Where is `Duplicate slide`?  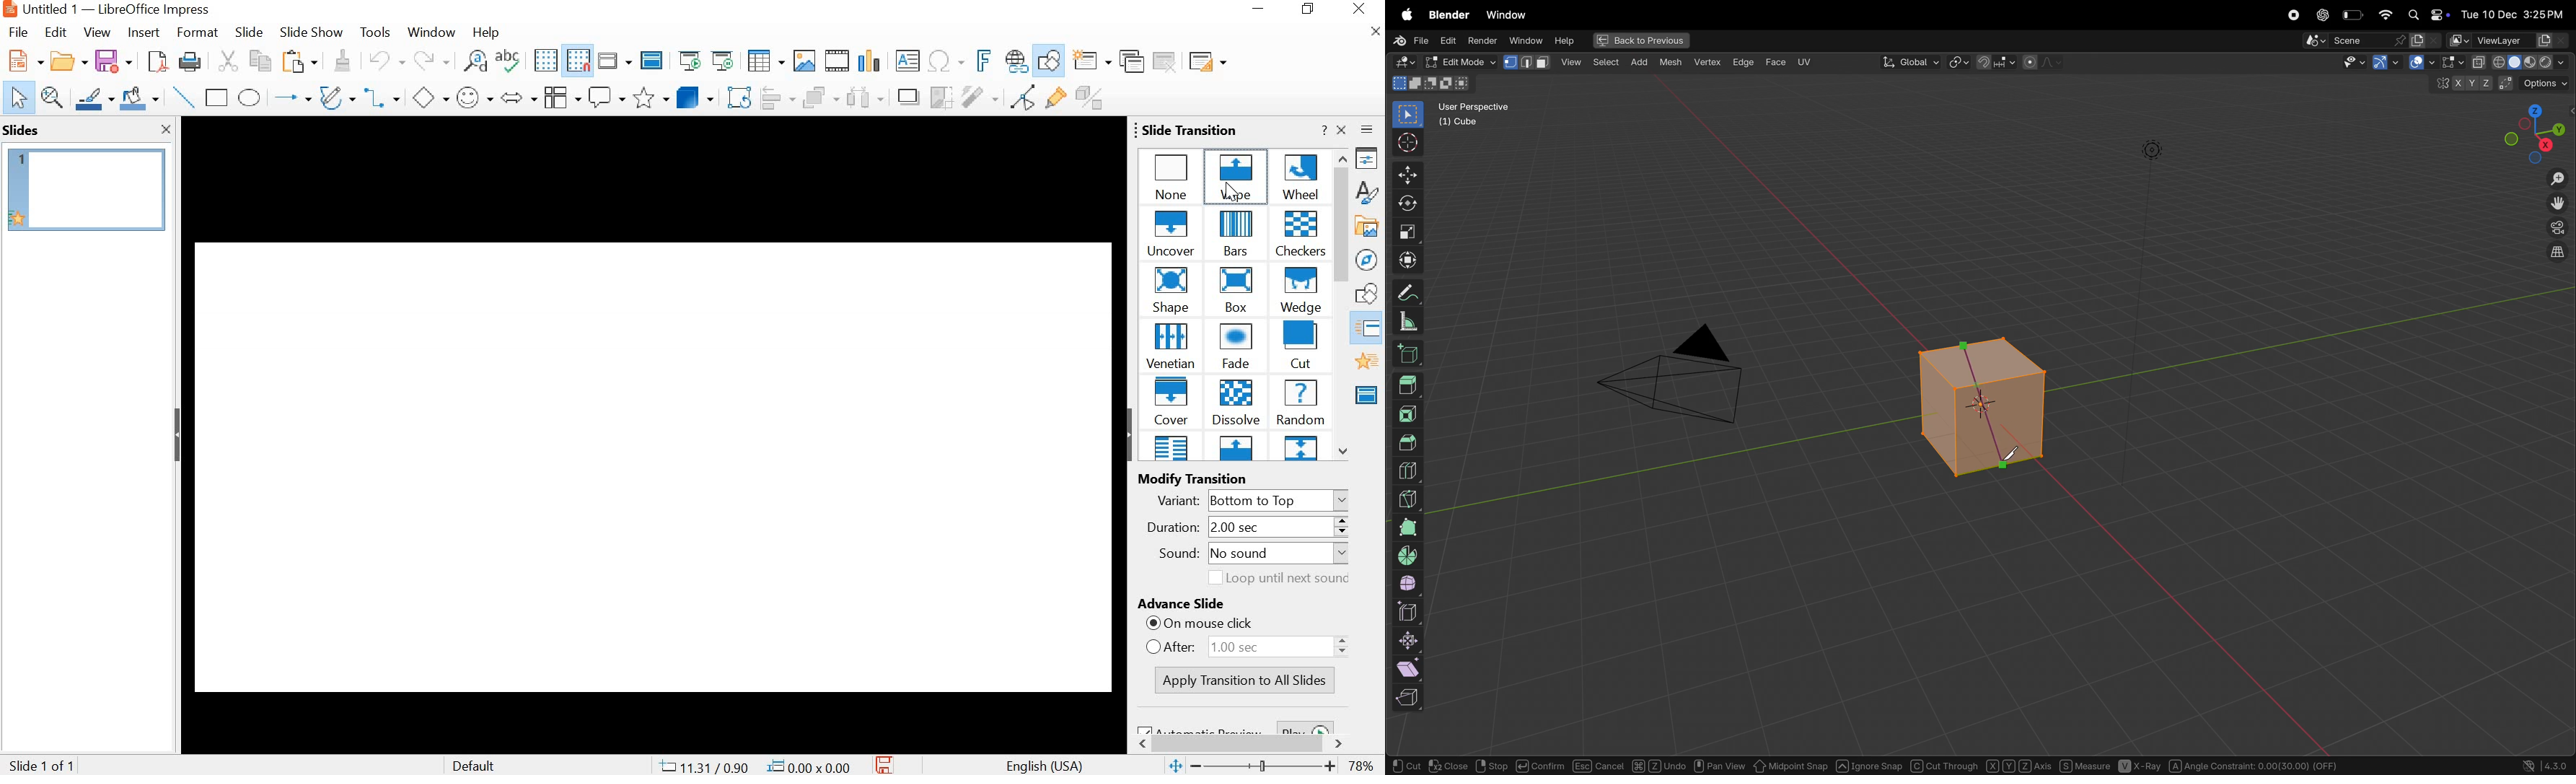 Duplicate slide is located at coordinates (1133, 61).